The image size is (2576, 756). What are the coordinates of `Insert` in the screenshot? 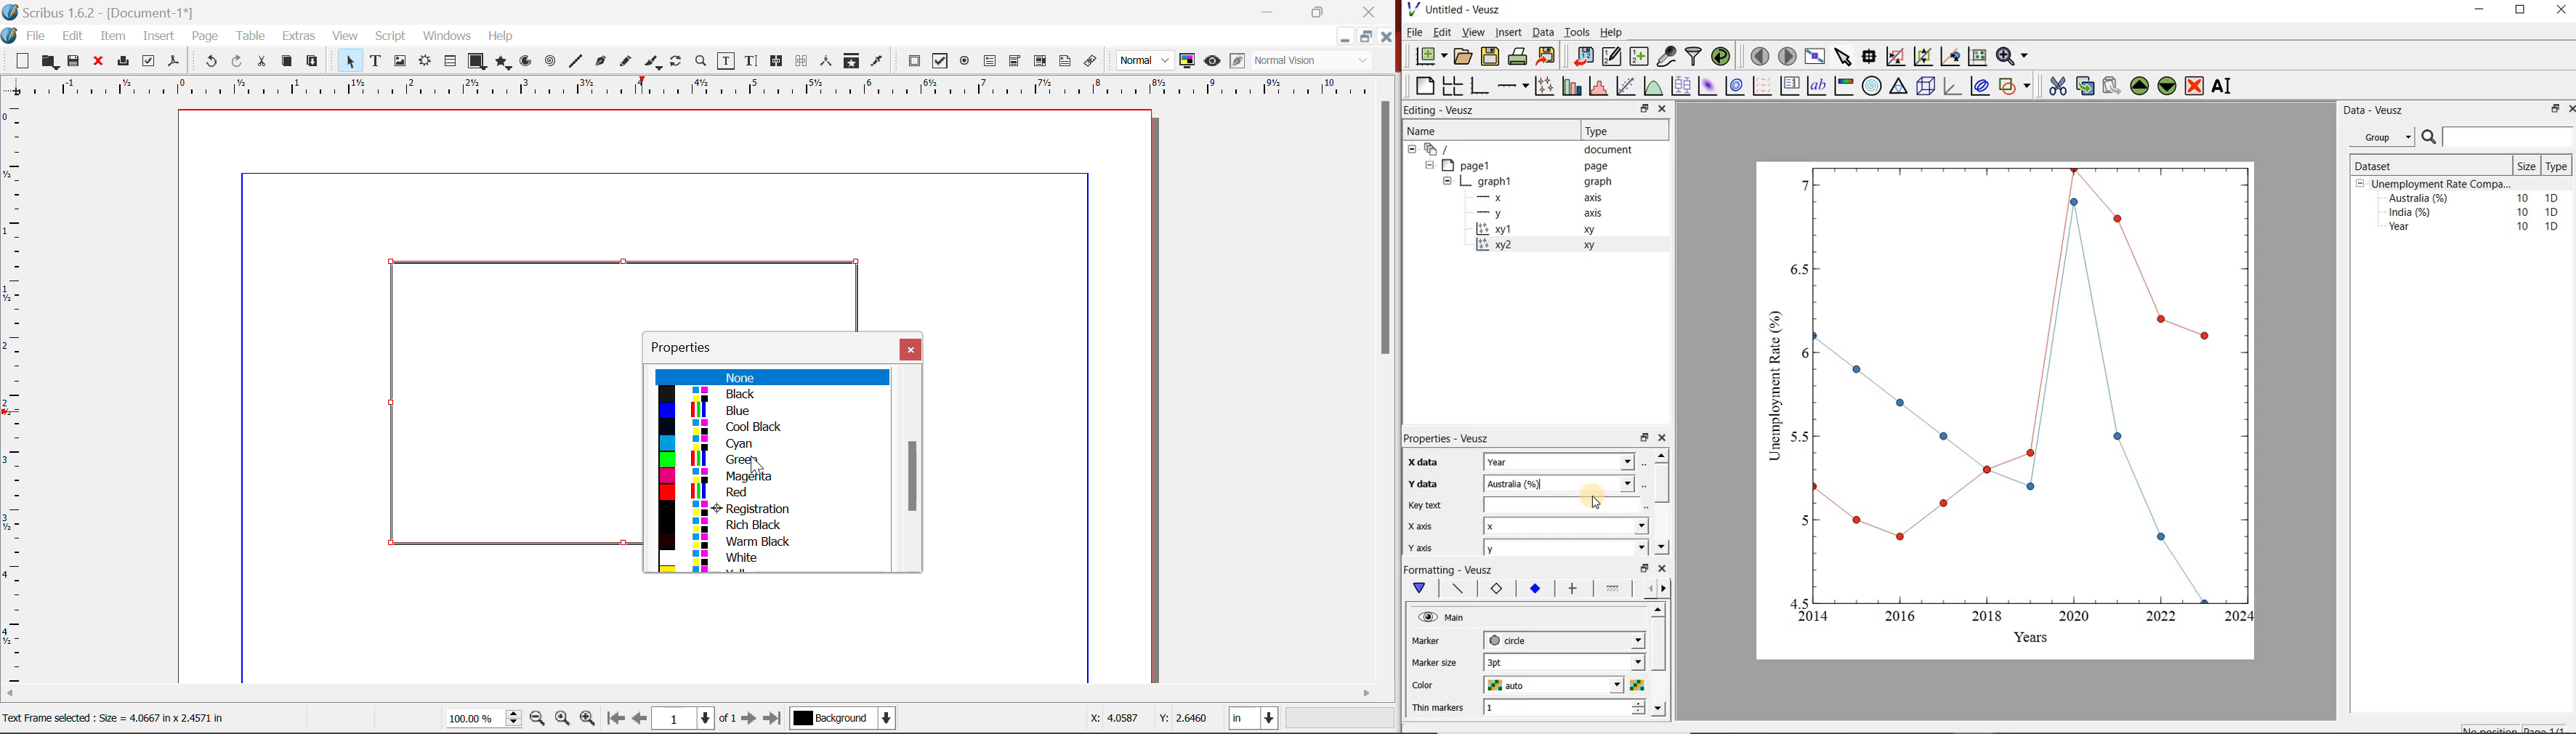 It's located at (158, 36).